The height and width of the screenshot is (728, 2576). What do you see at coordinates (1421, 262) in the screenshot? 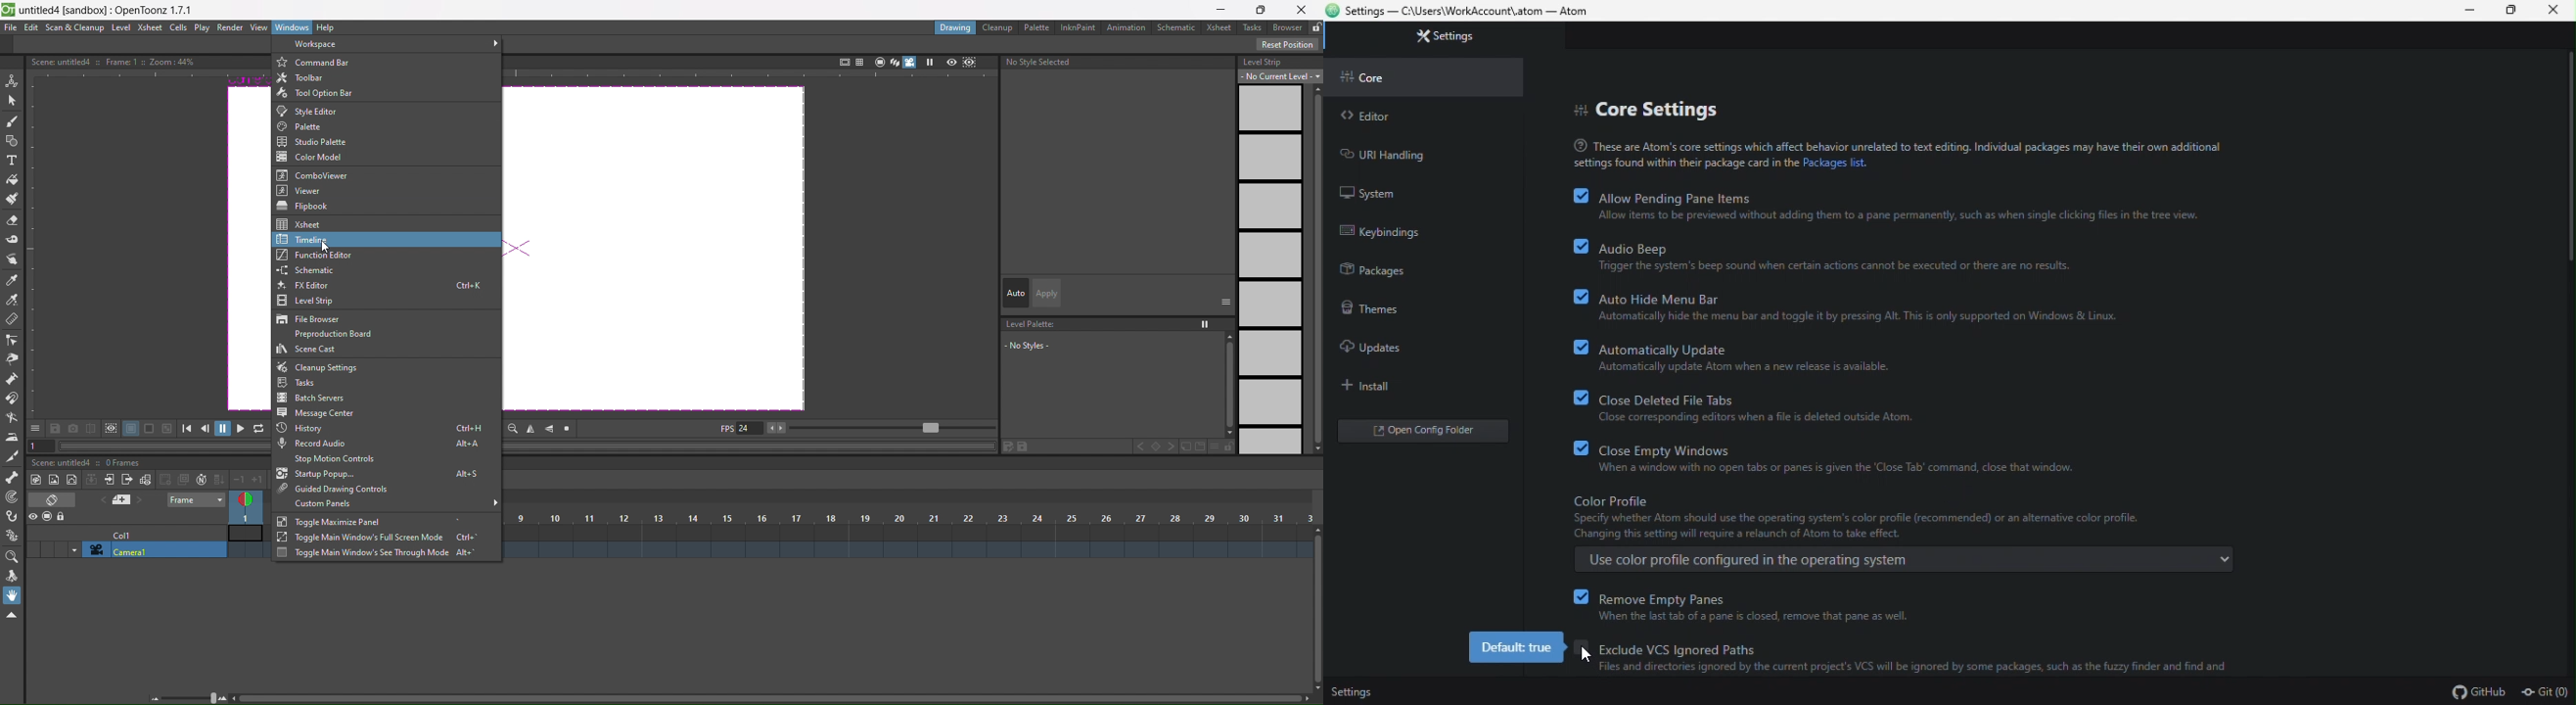
I see `Packages` at bounding box center [1421, 262].